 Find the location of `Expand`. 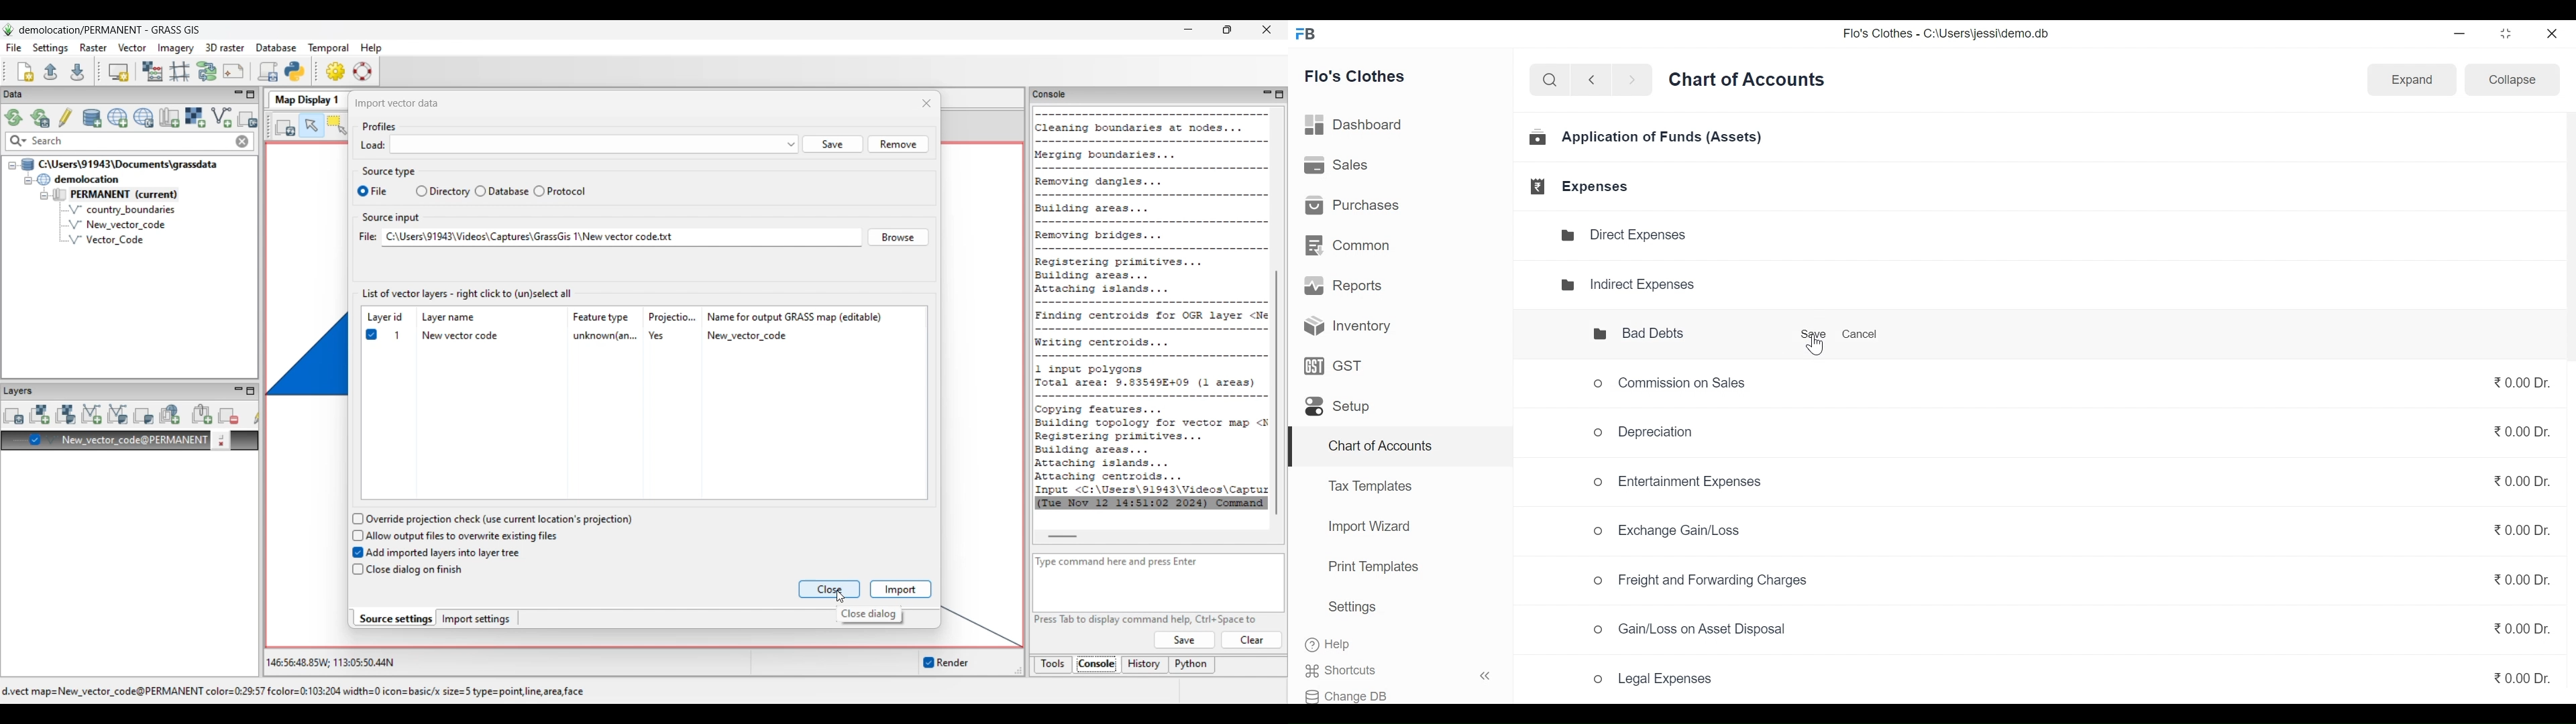

Expand is located at coordinates (2412, 80).